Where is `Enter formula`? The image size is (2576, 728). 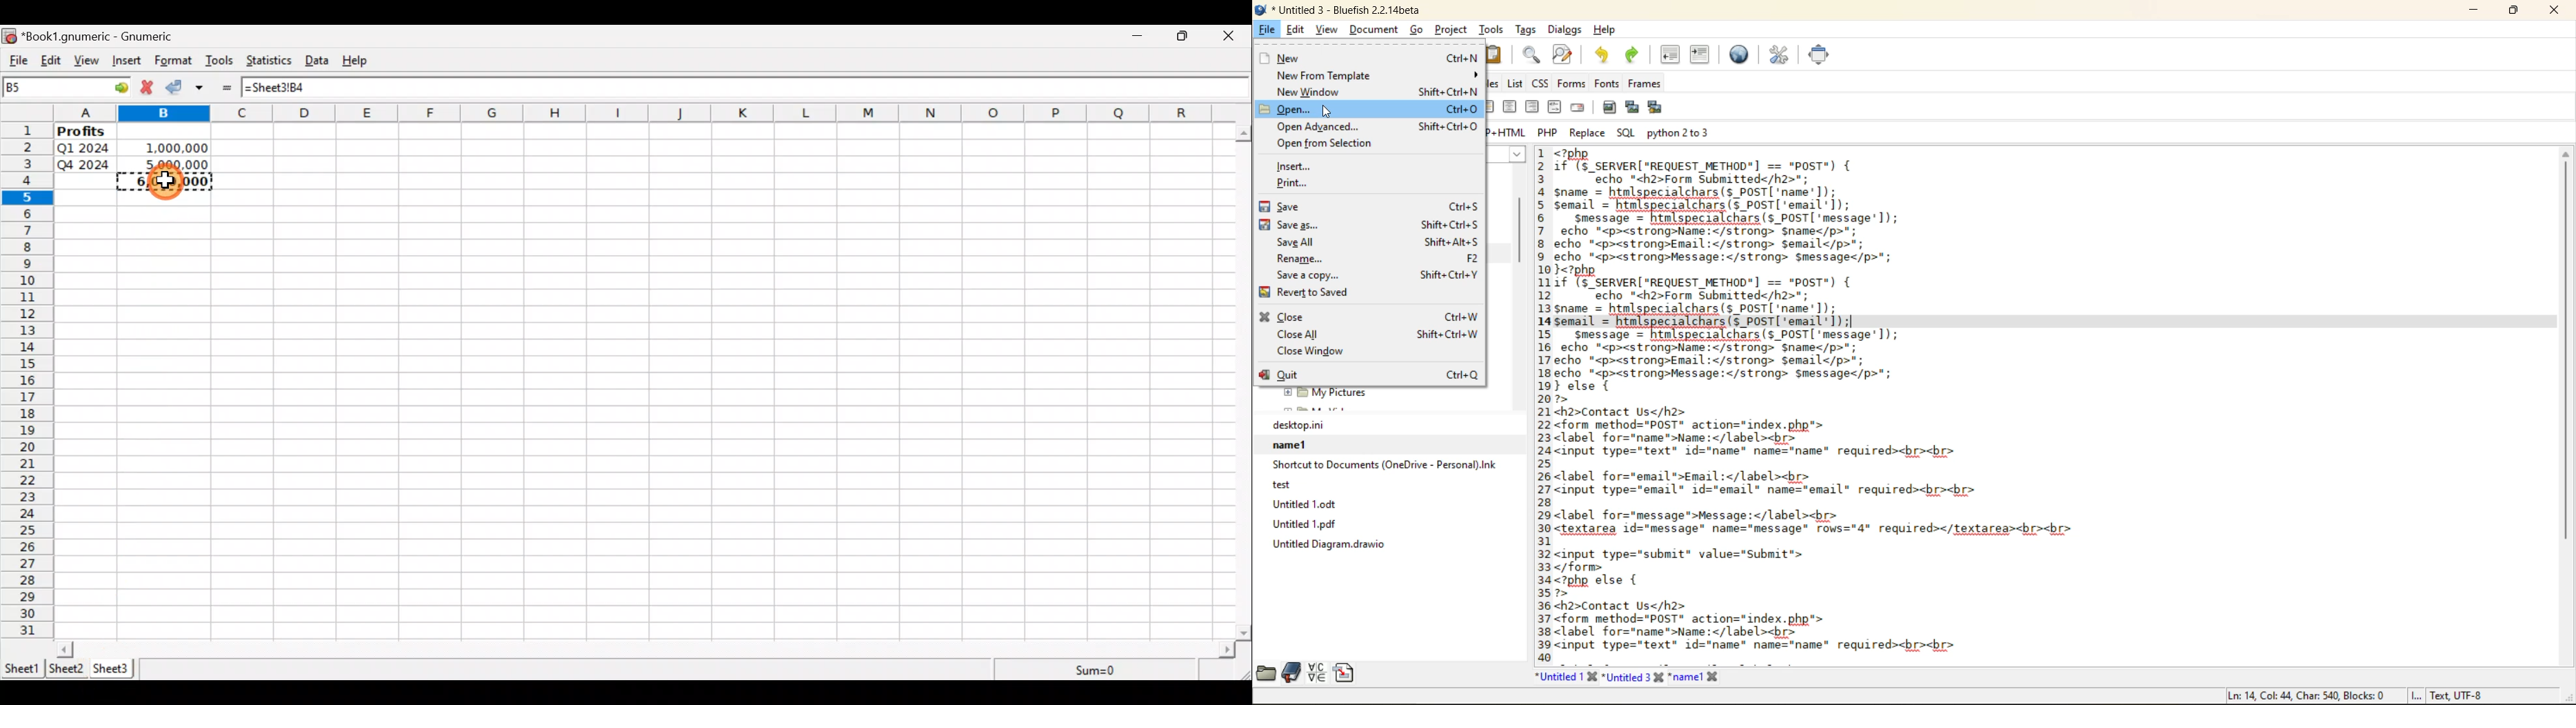 Enter formula is located at coordinates (232, 87).